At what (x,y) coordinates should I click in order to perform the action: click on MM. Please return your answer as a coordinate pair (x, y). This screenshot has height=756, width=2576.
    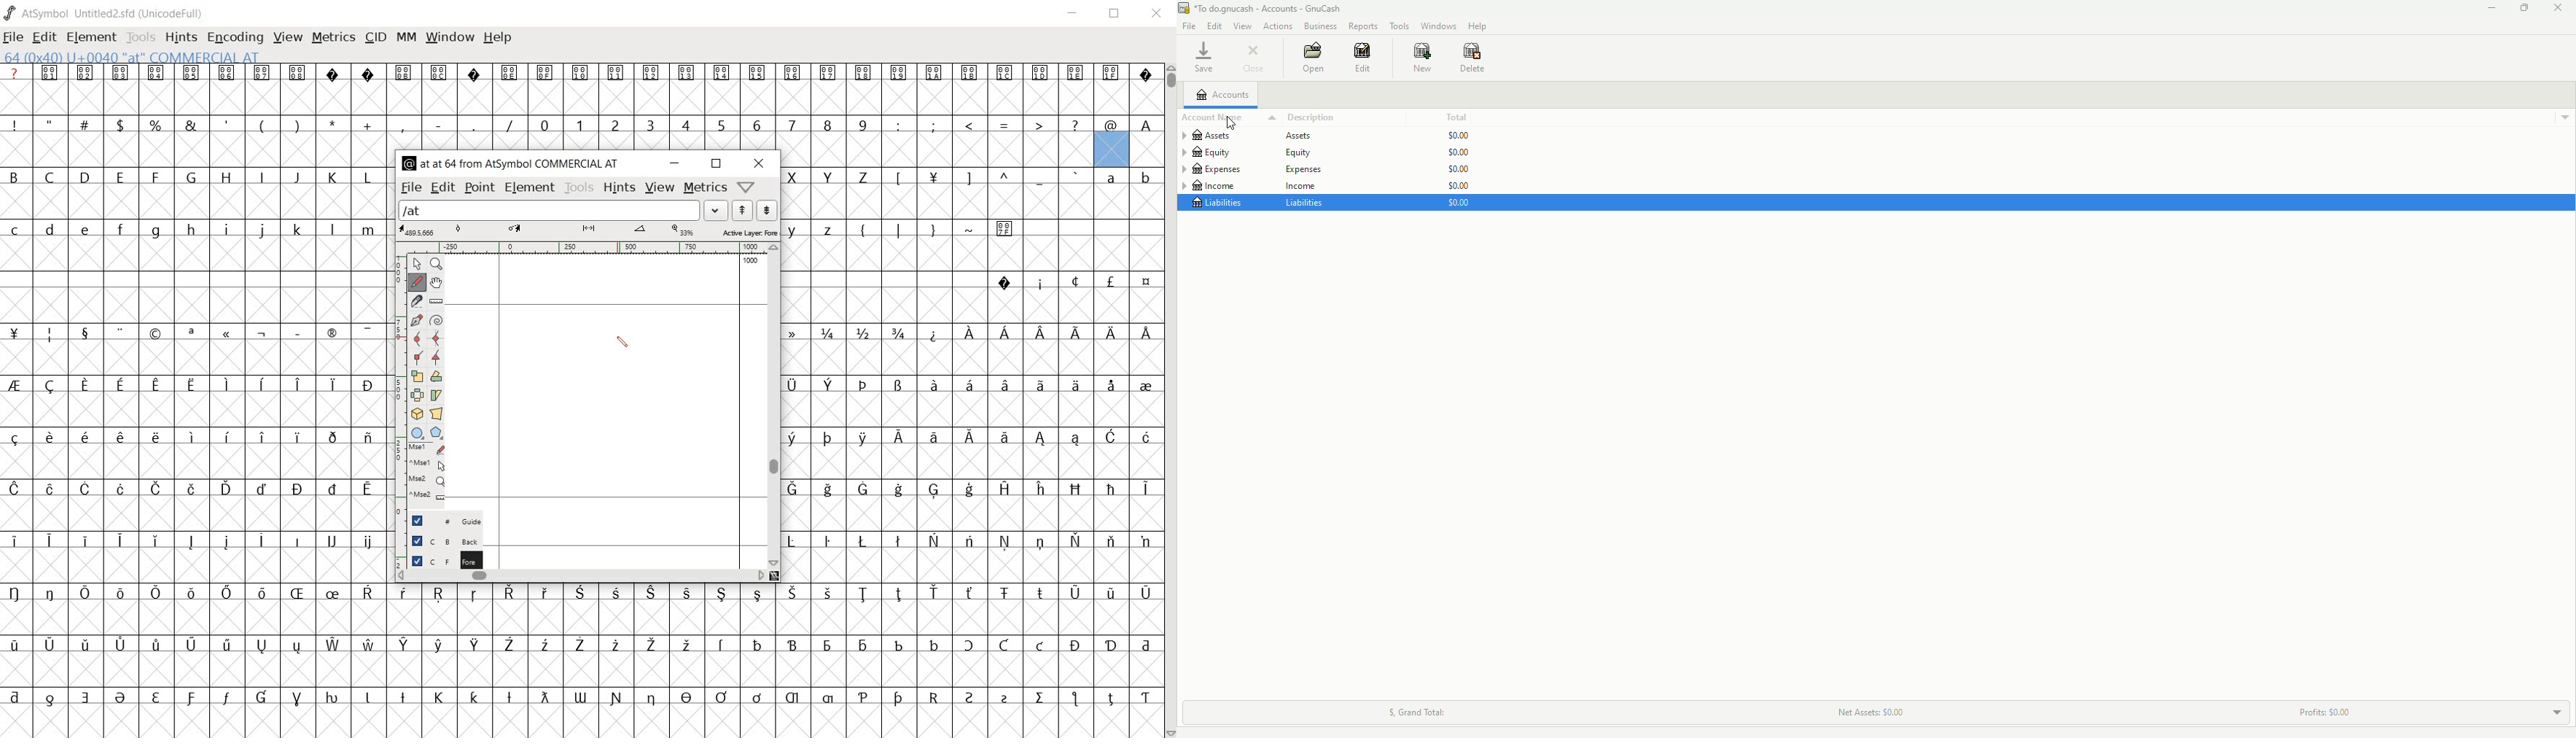
    Looking at the image, I should click on (406, 37).